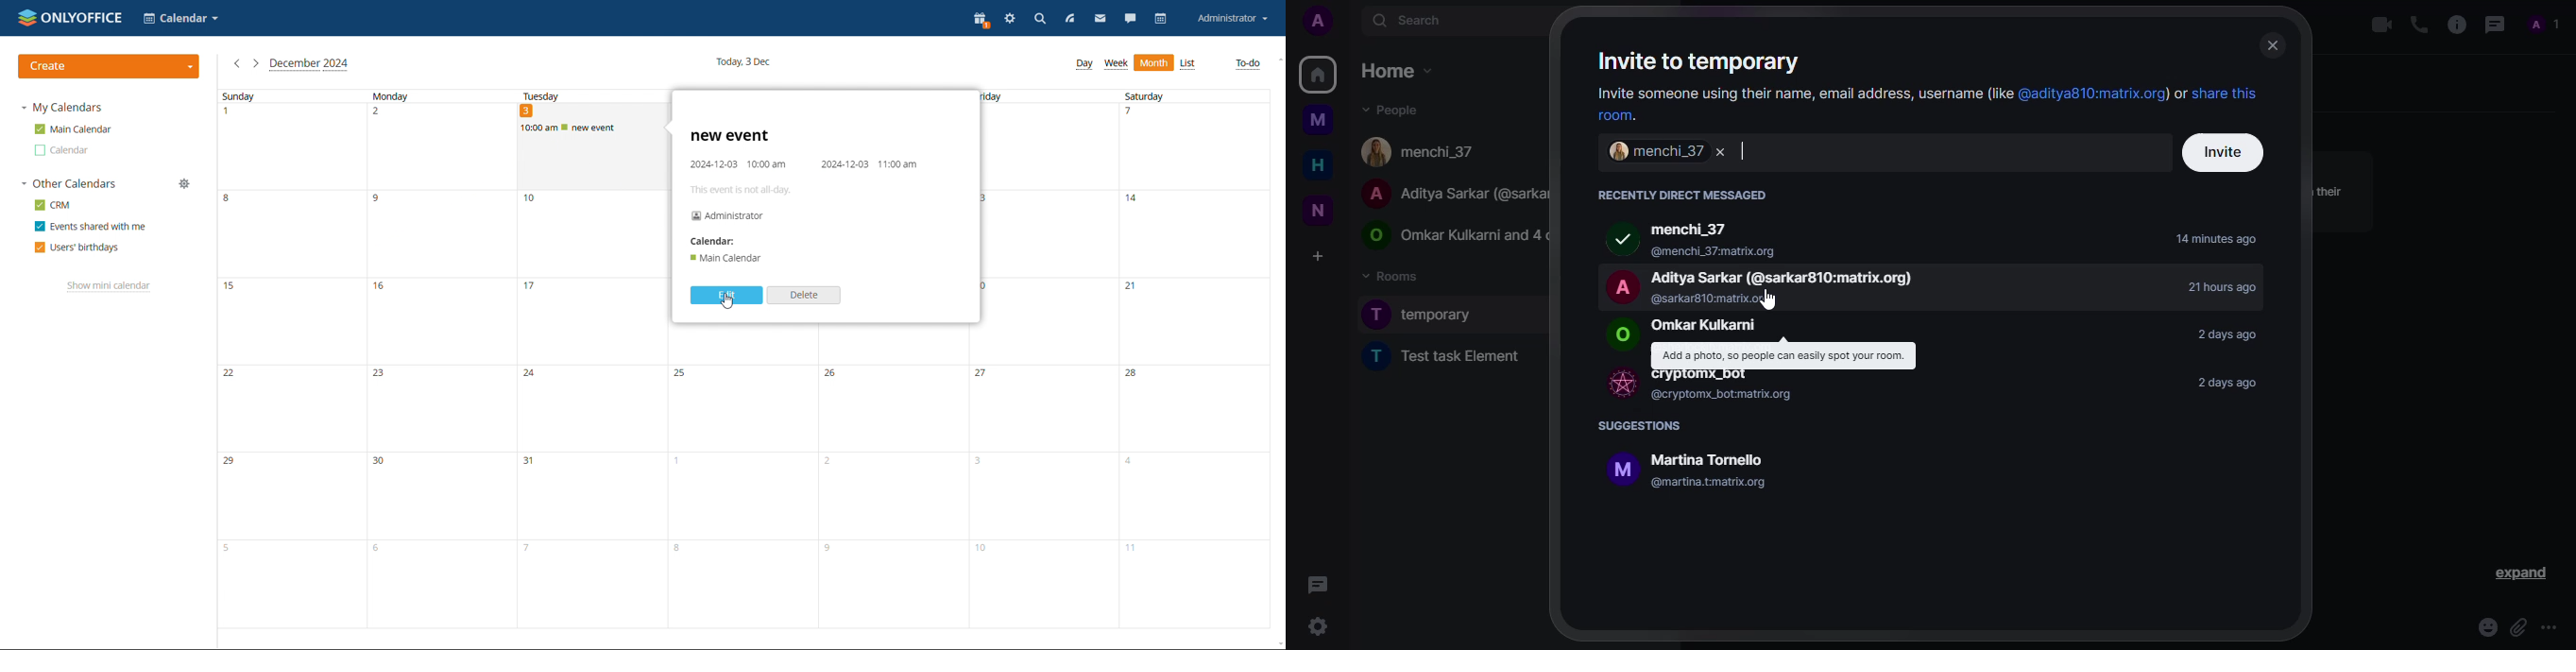 The width and height of the screenshot is (2576, 672). I want to click on profile, so click(2541, 24).